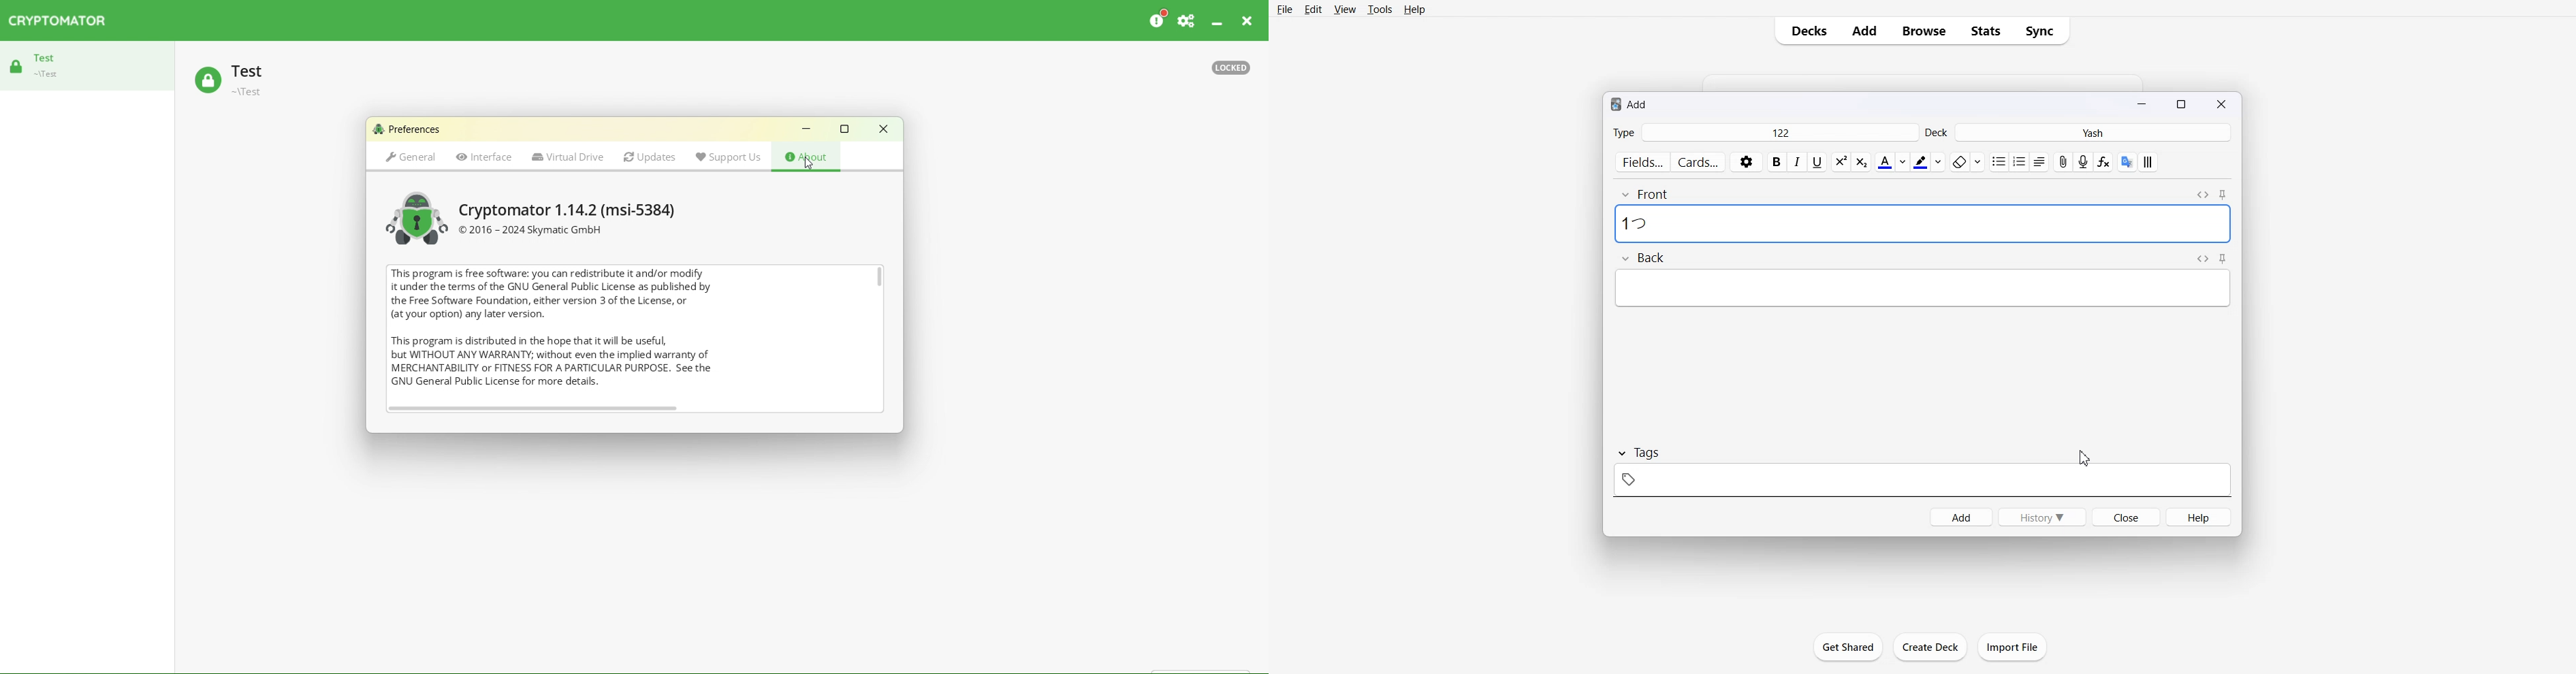  What do you see at coordinates (1922, 479) in the screenshot?
I see `tag space` at bounding box center [1922, 479].